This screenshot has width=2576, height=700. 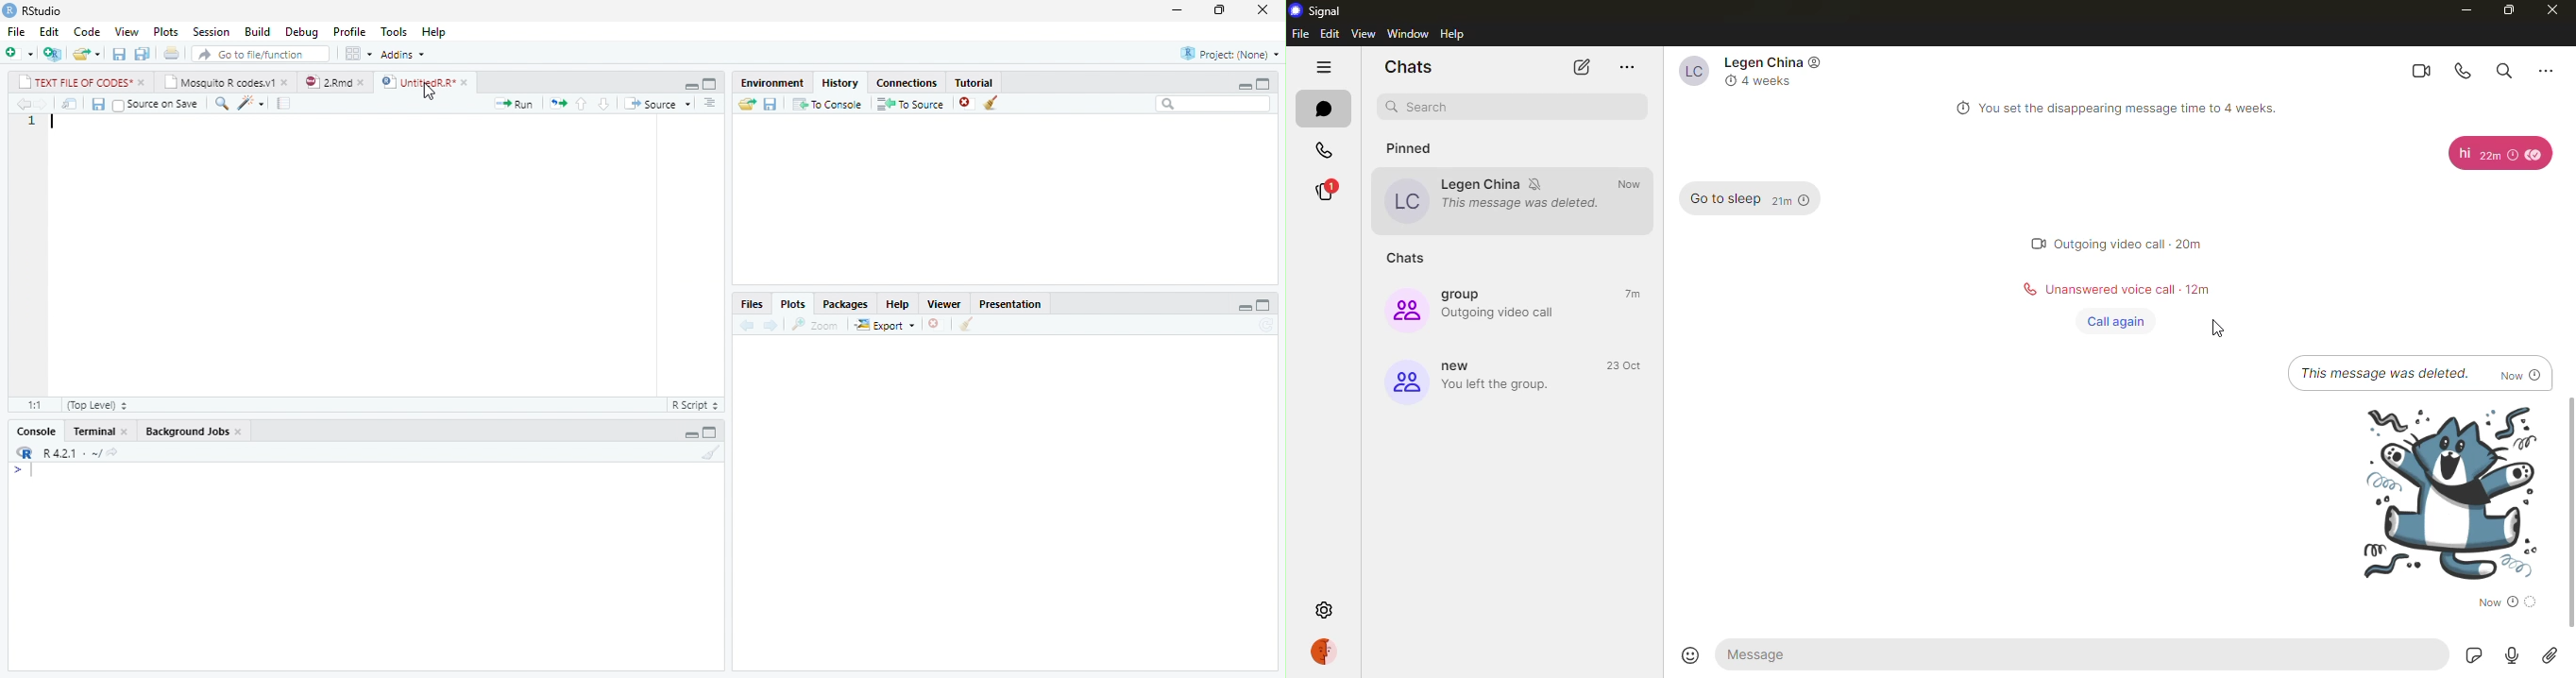 What do you see at coordinates (120, 54) in the screenshot?
I see `save` at bounding box center [120, 54].